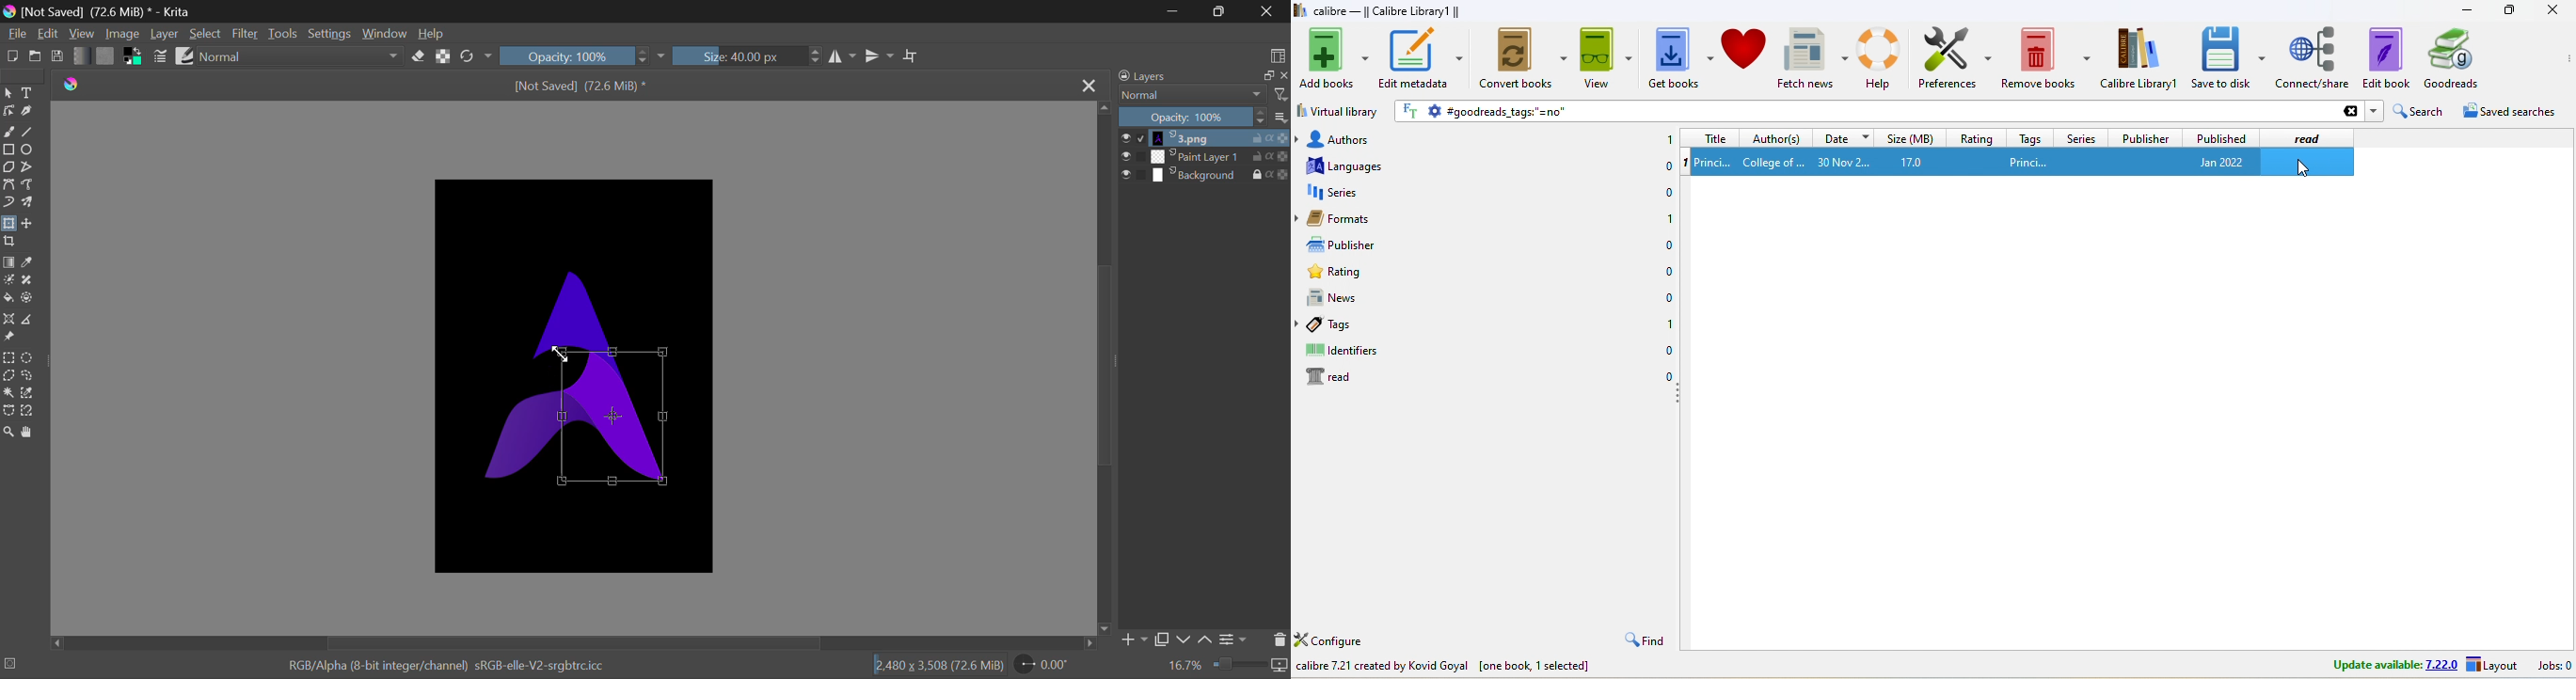  What do you see at coordinates (2082, 137) in the screenshot?
I see `series` at bounding box center [2082, 137].